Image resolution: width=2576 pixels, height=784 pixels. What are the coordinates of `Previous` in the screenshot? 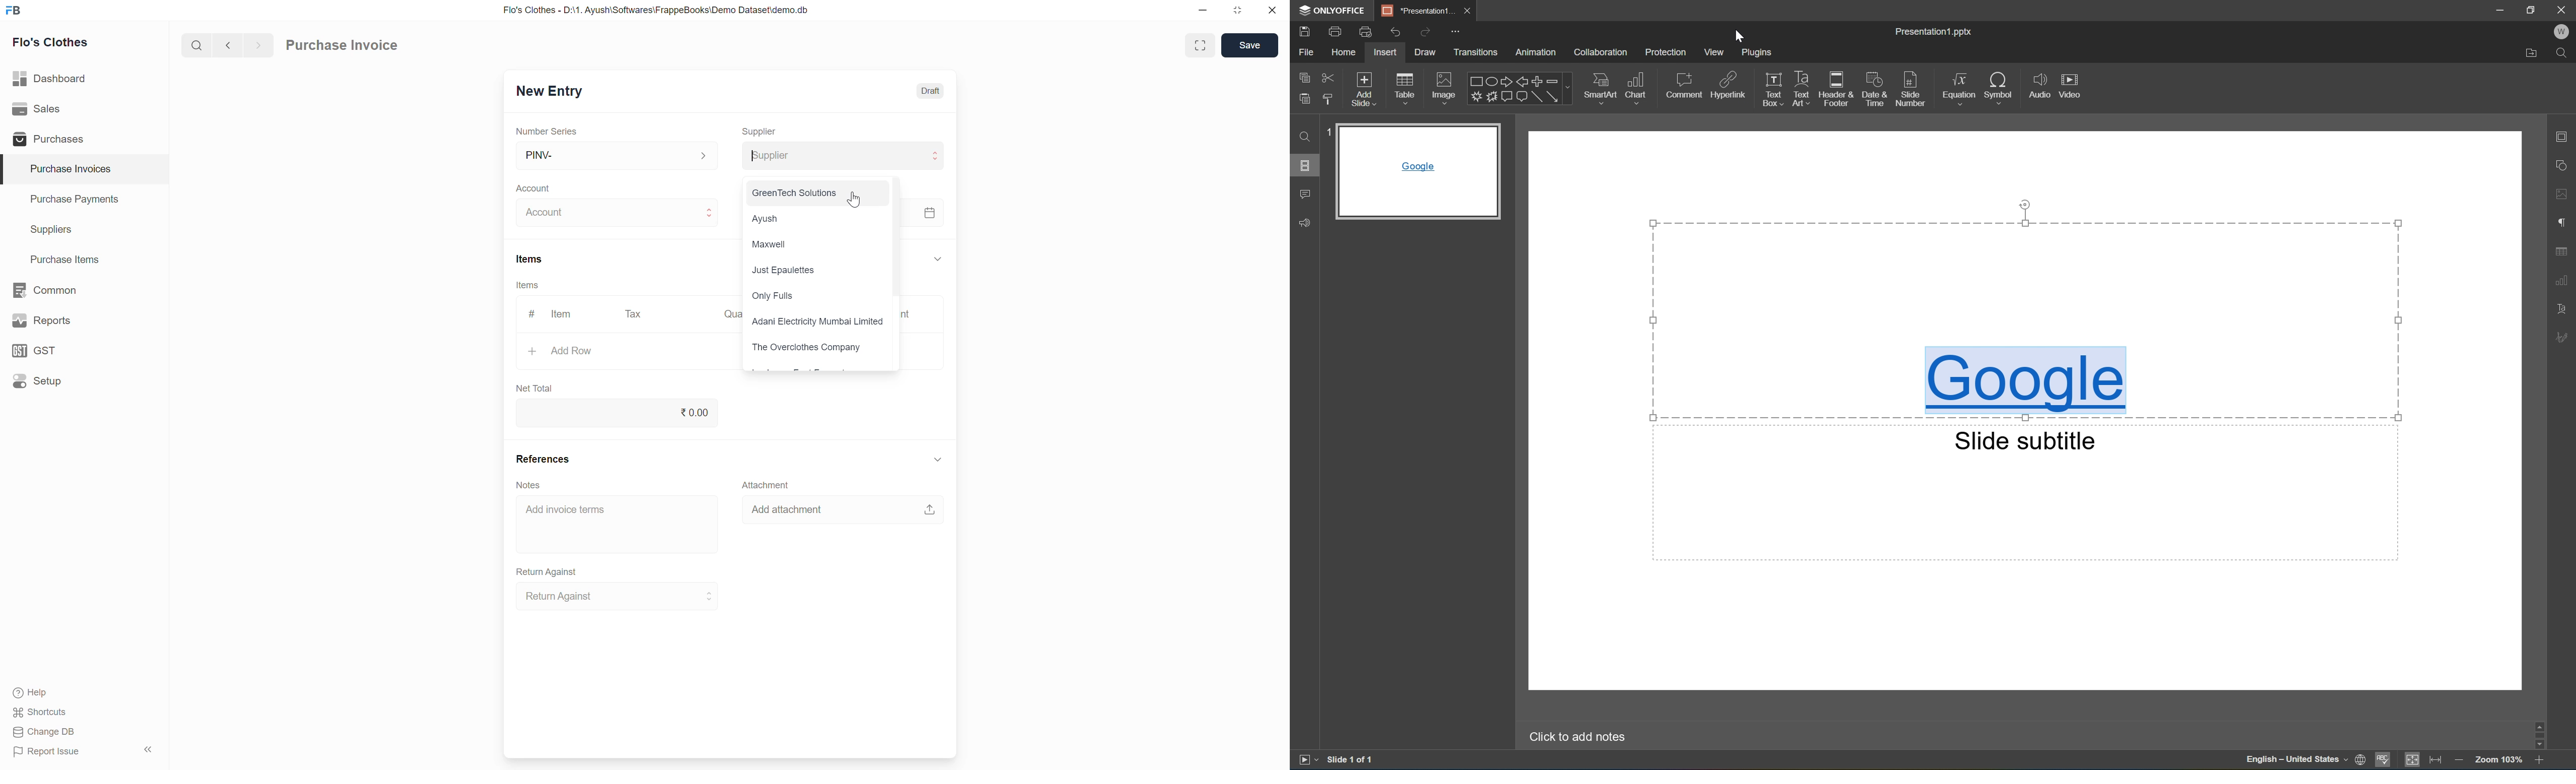 It's located at (228, 45).